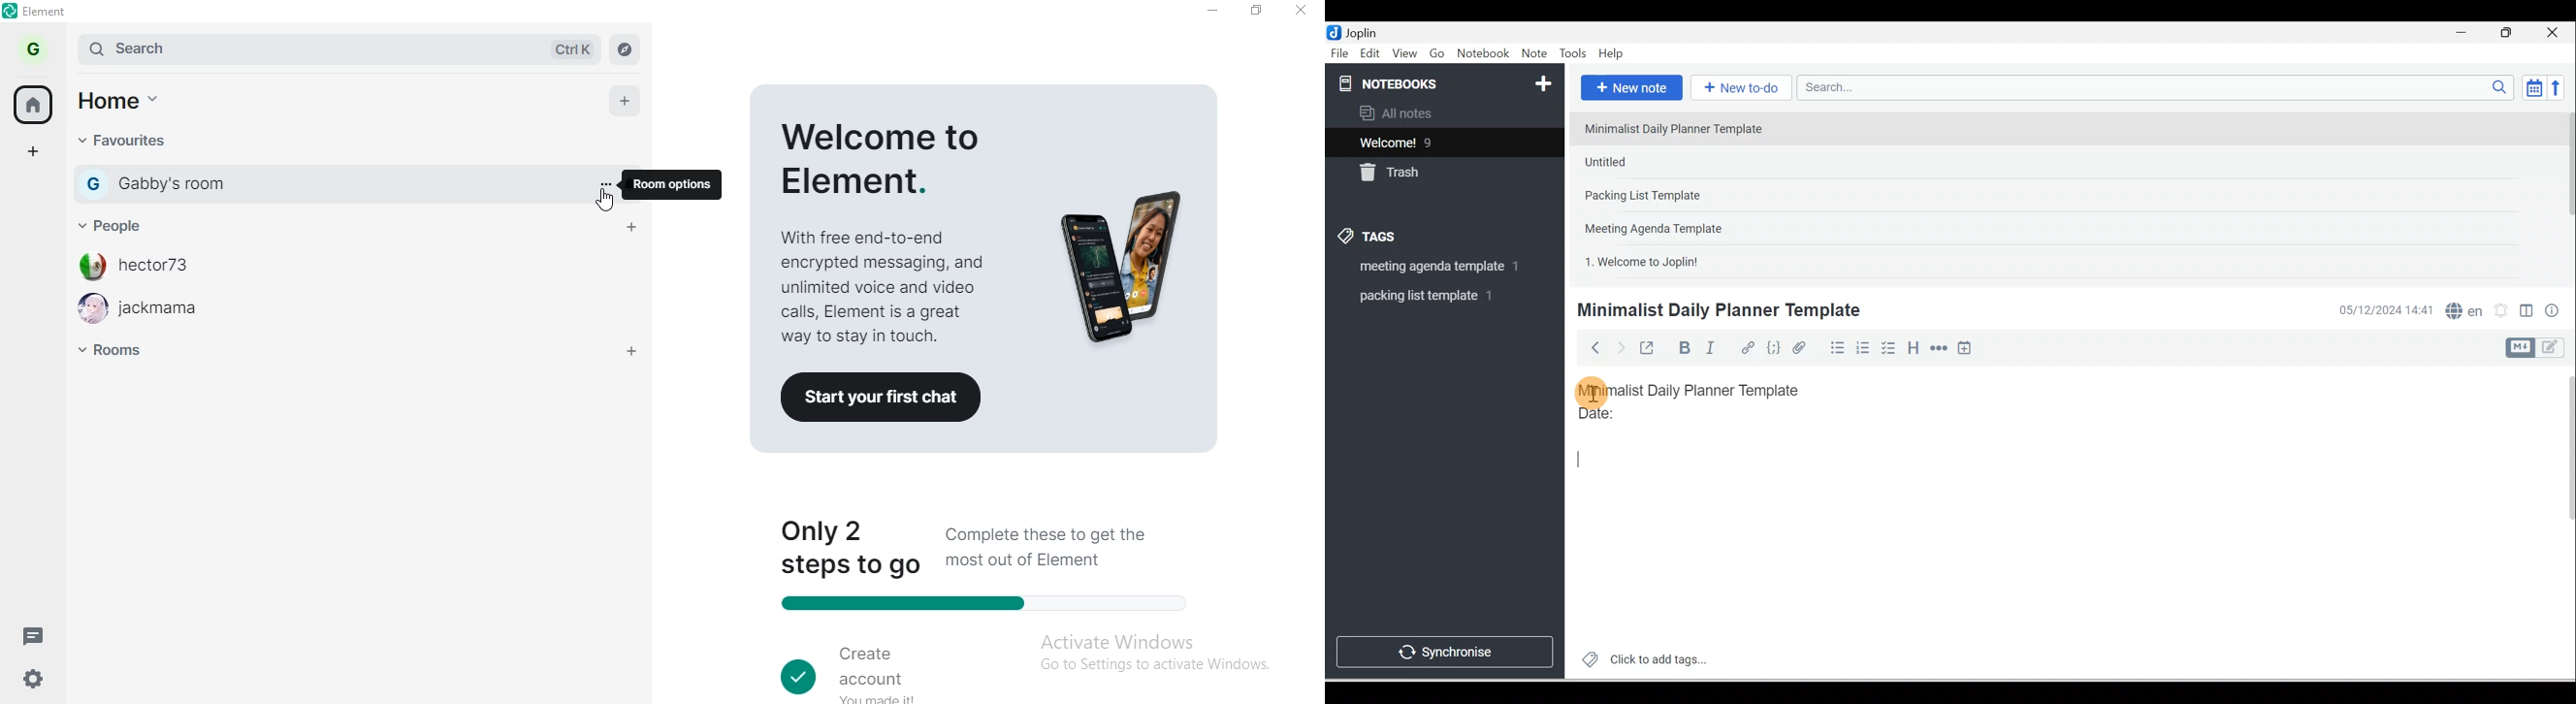 Image resolution: width=2576 pixels, height=728 pixels. Describe the element at coordinates (1633, 419) in the screenshot. I see `Date:` at that location.